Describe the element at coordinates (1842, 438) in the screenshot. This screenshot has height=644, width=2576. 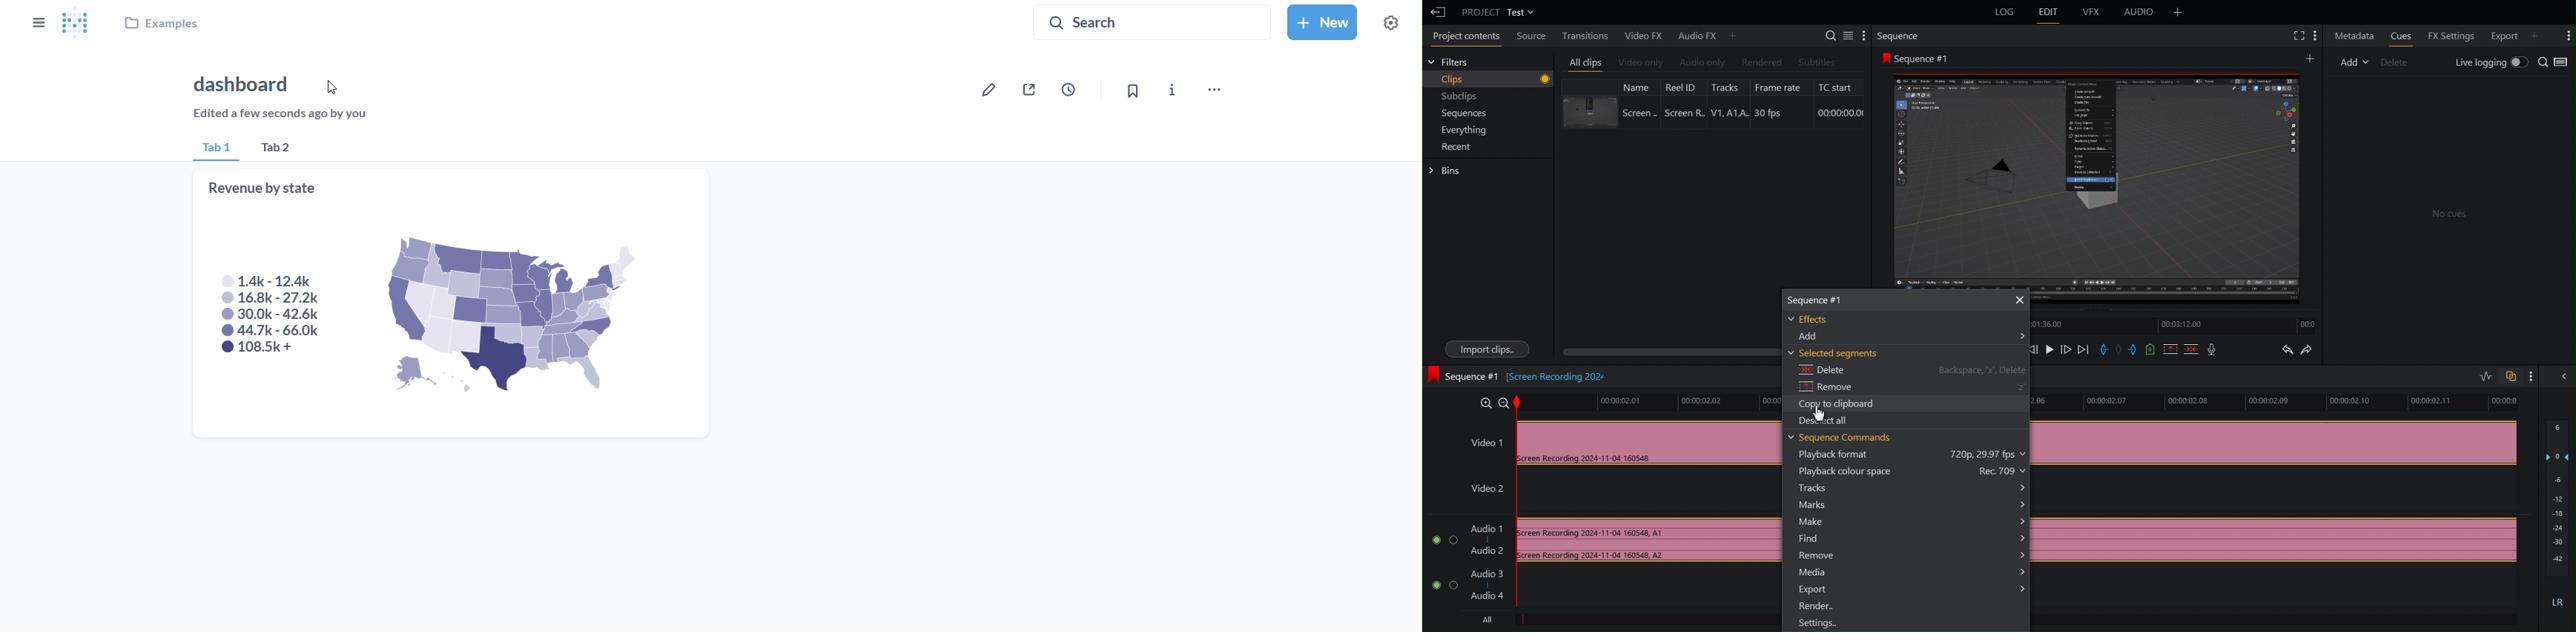
I see `Sequence Commands` at that location.